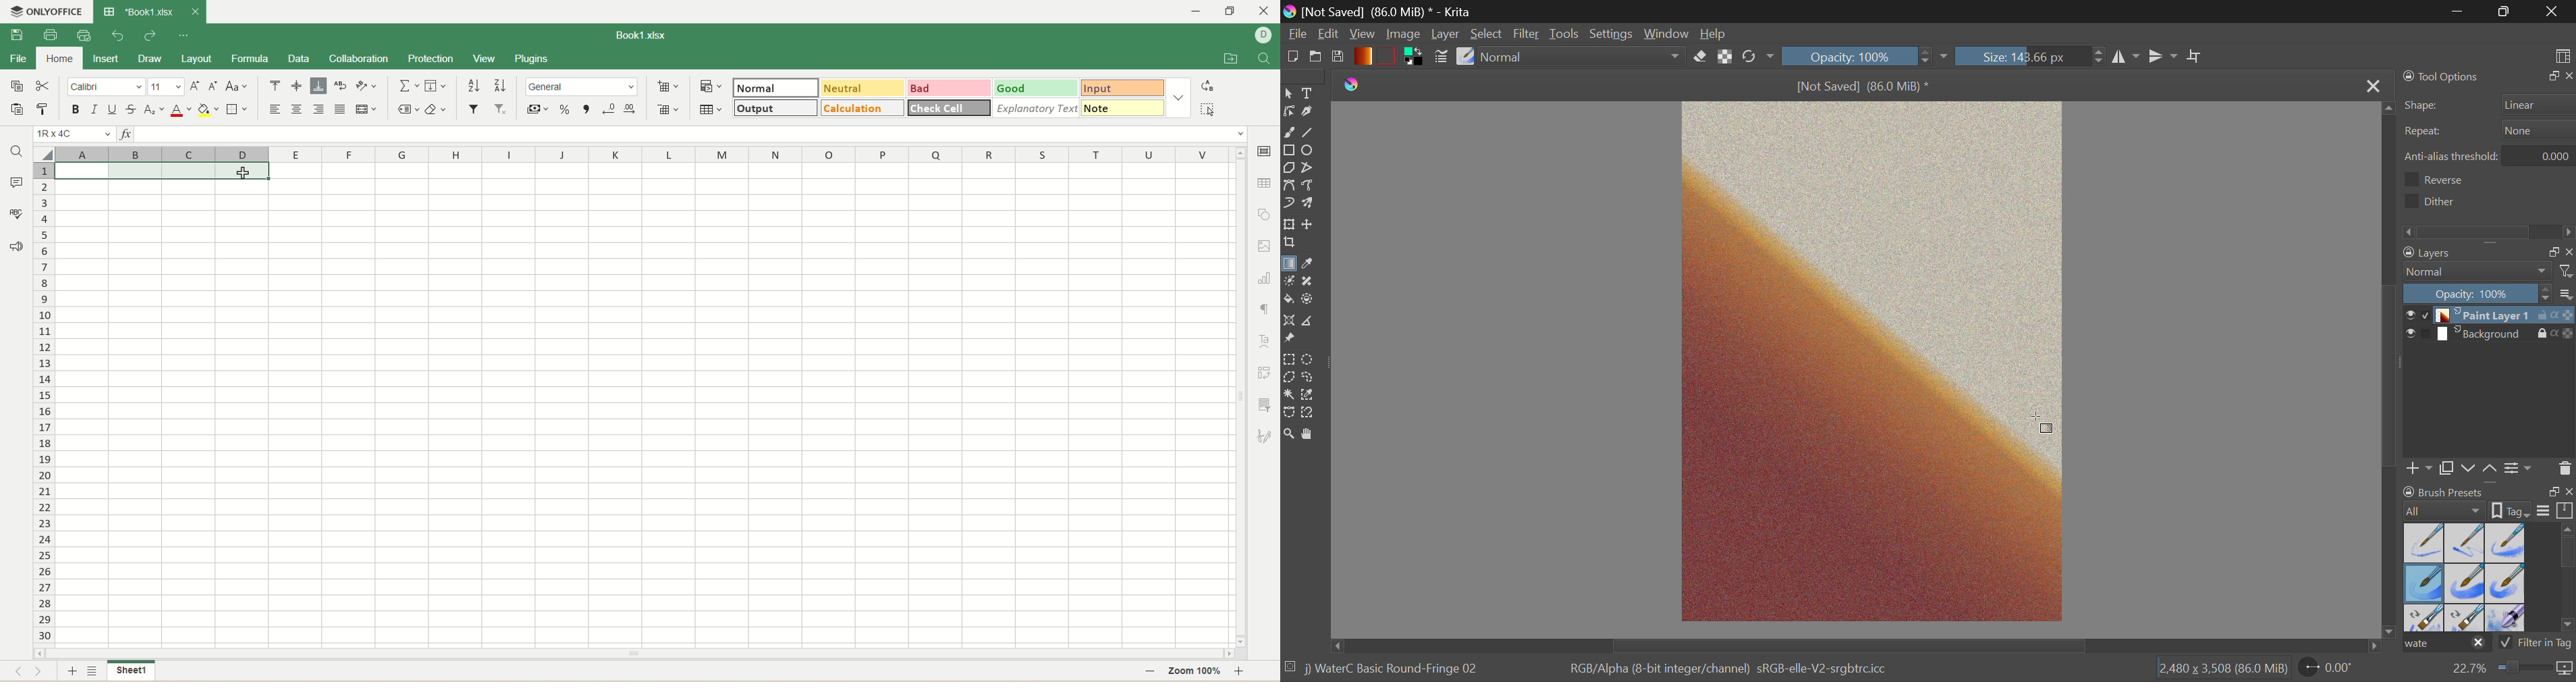 The width and height of the screenshot is (2576, 700). I want to click on undo, so click(115, 37).